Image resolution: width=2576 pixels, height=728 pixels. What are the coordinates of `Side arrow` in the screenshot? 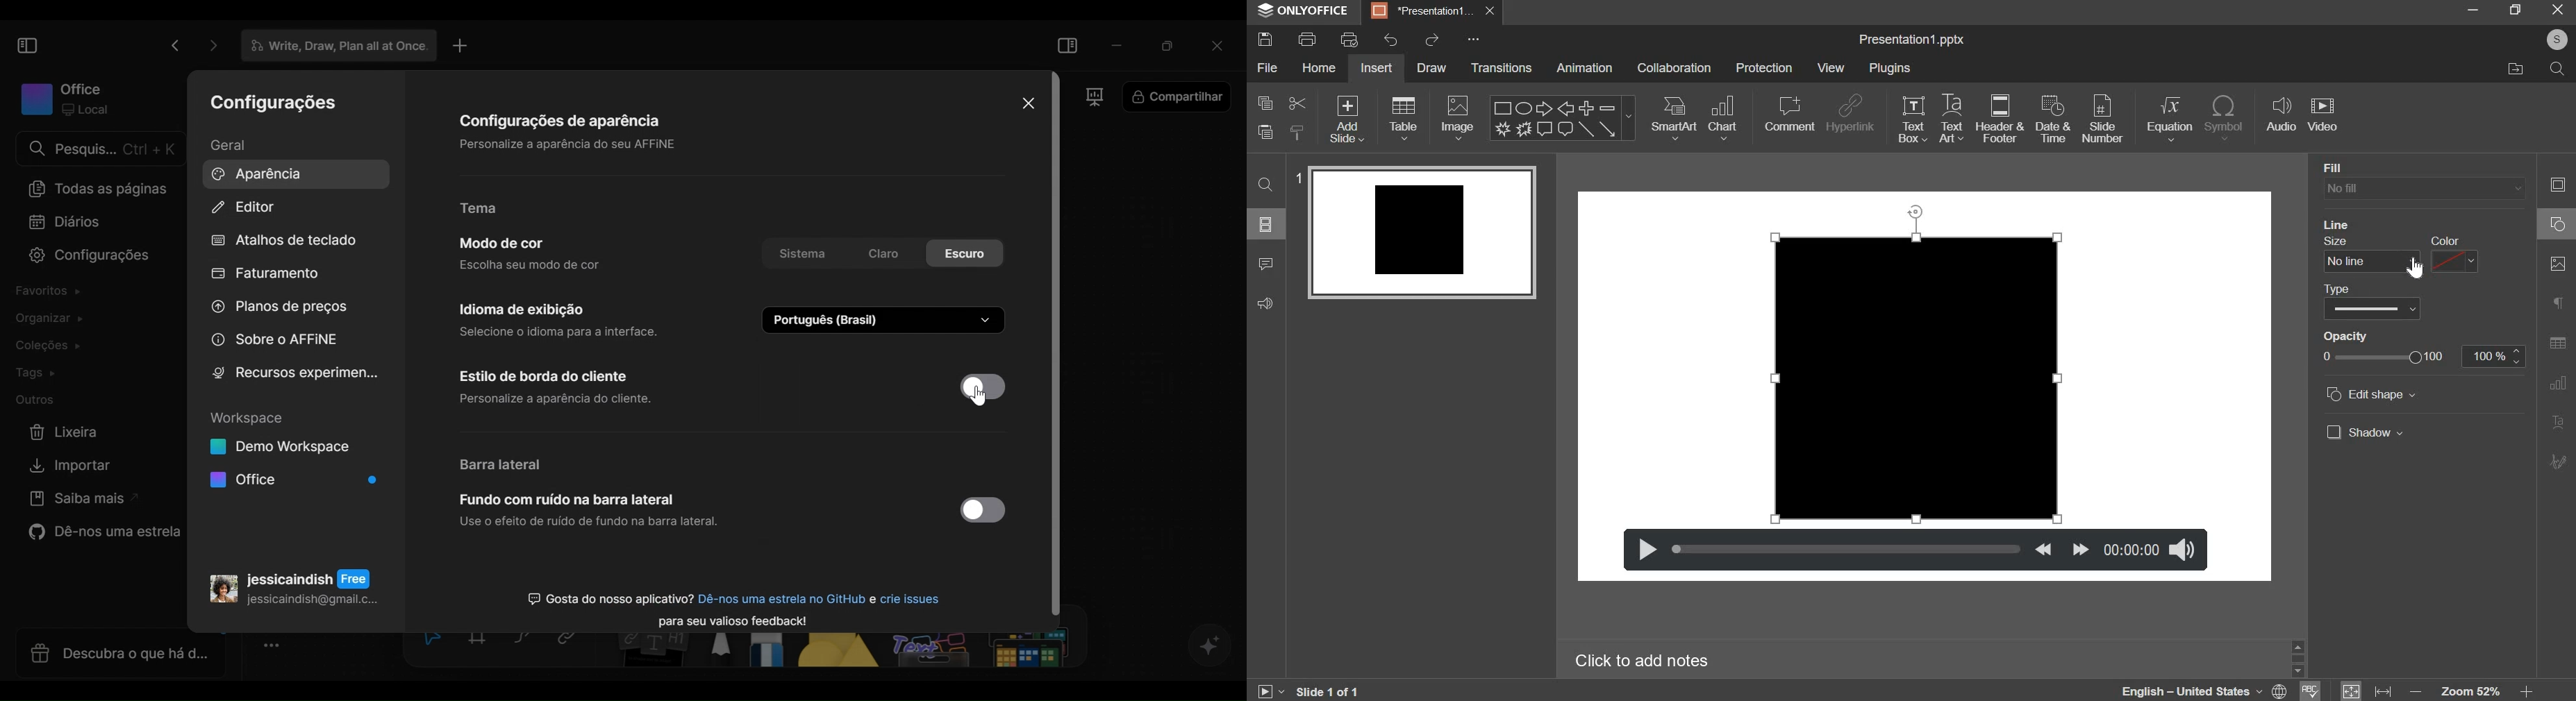 It's located at (1606, 129).